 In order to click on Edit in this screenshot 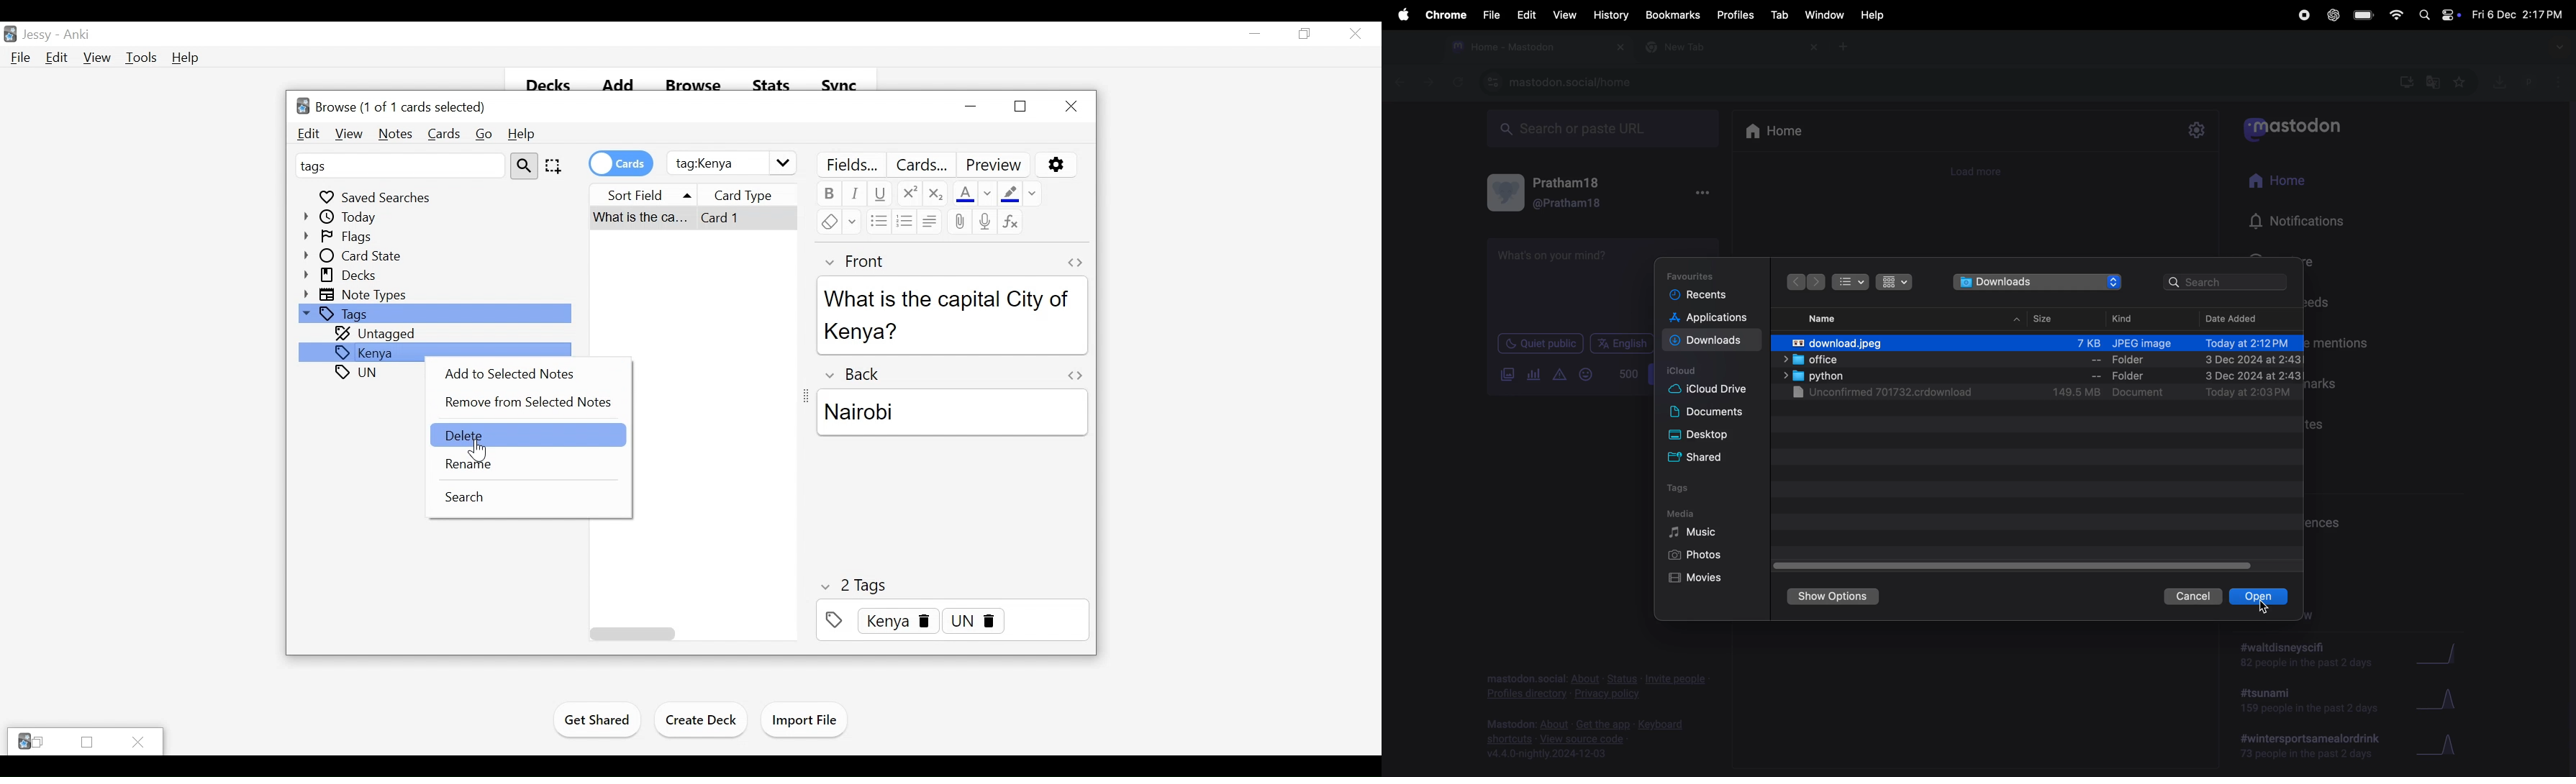, I will do `click(309, 135)`.